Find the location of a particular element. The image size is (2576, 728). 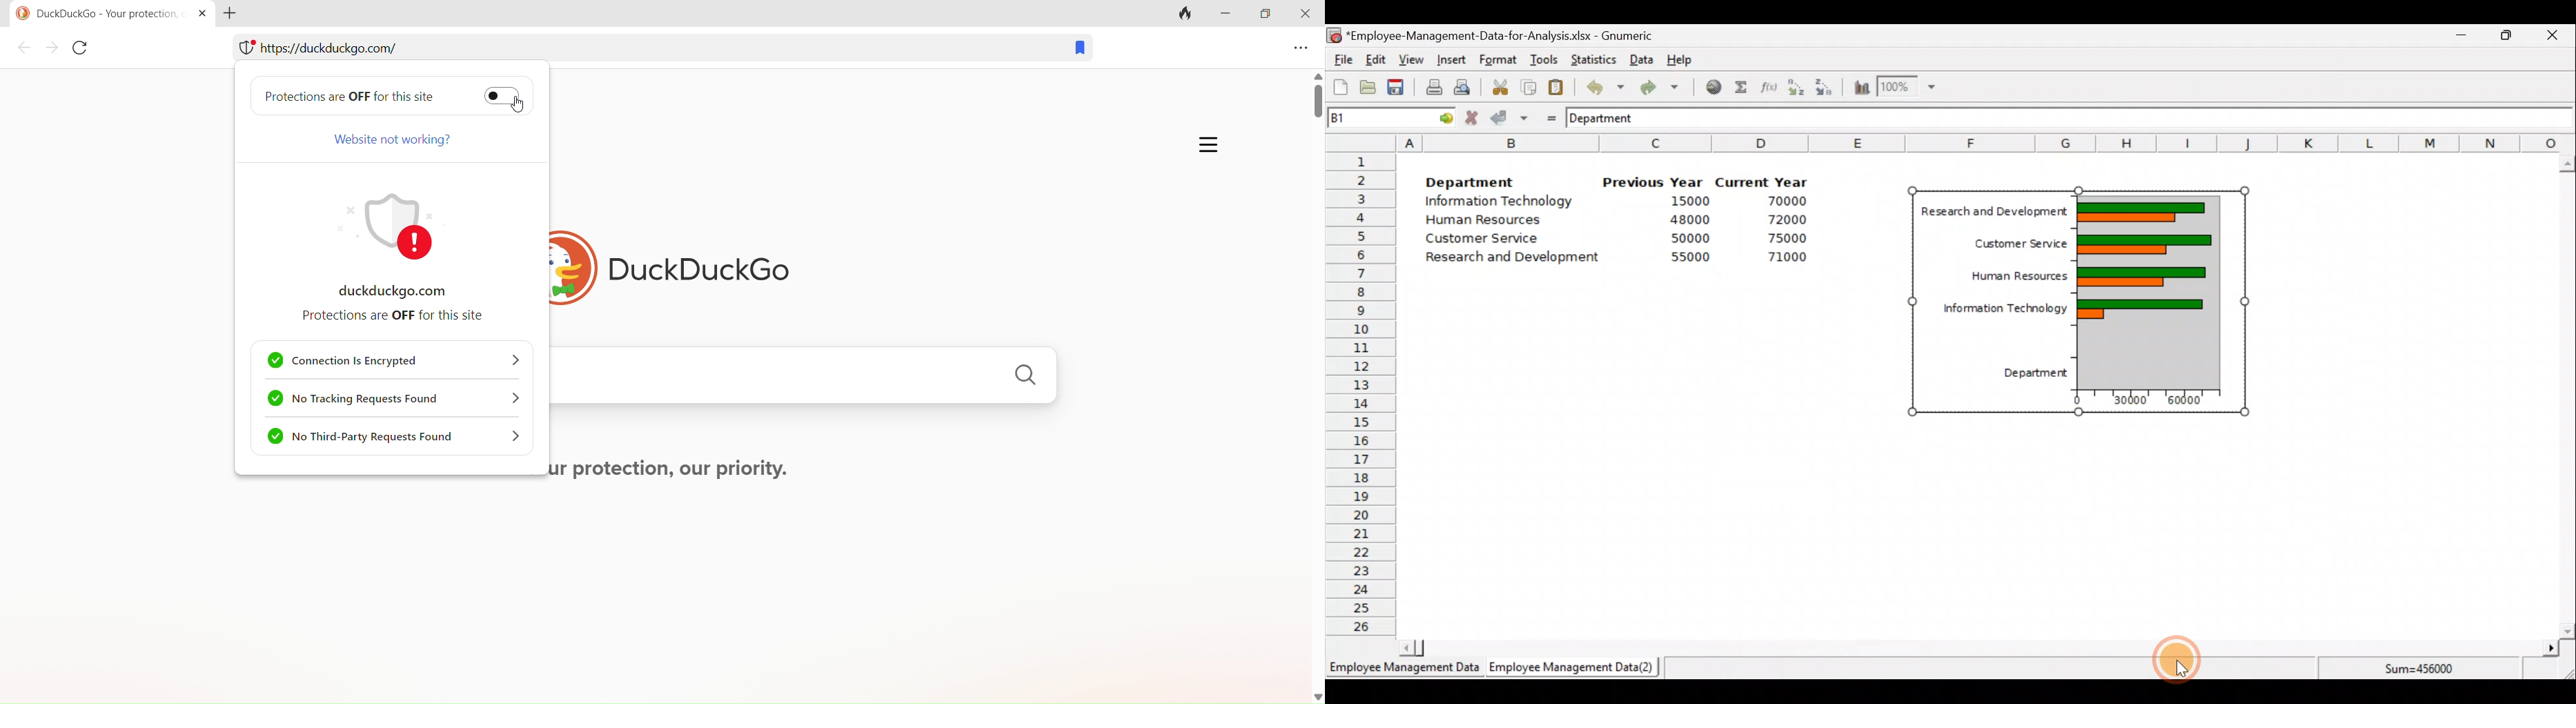

‘Employee-Management-Data-for-Analysis.xlsx - Gnumeric is located at coordinates (1503, 38).